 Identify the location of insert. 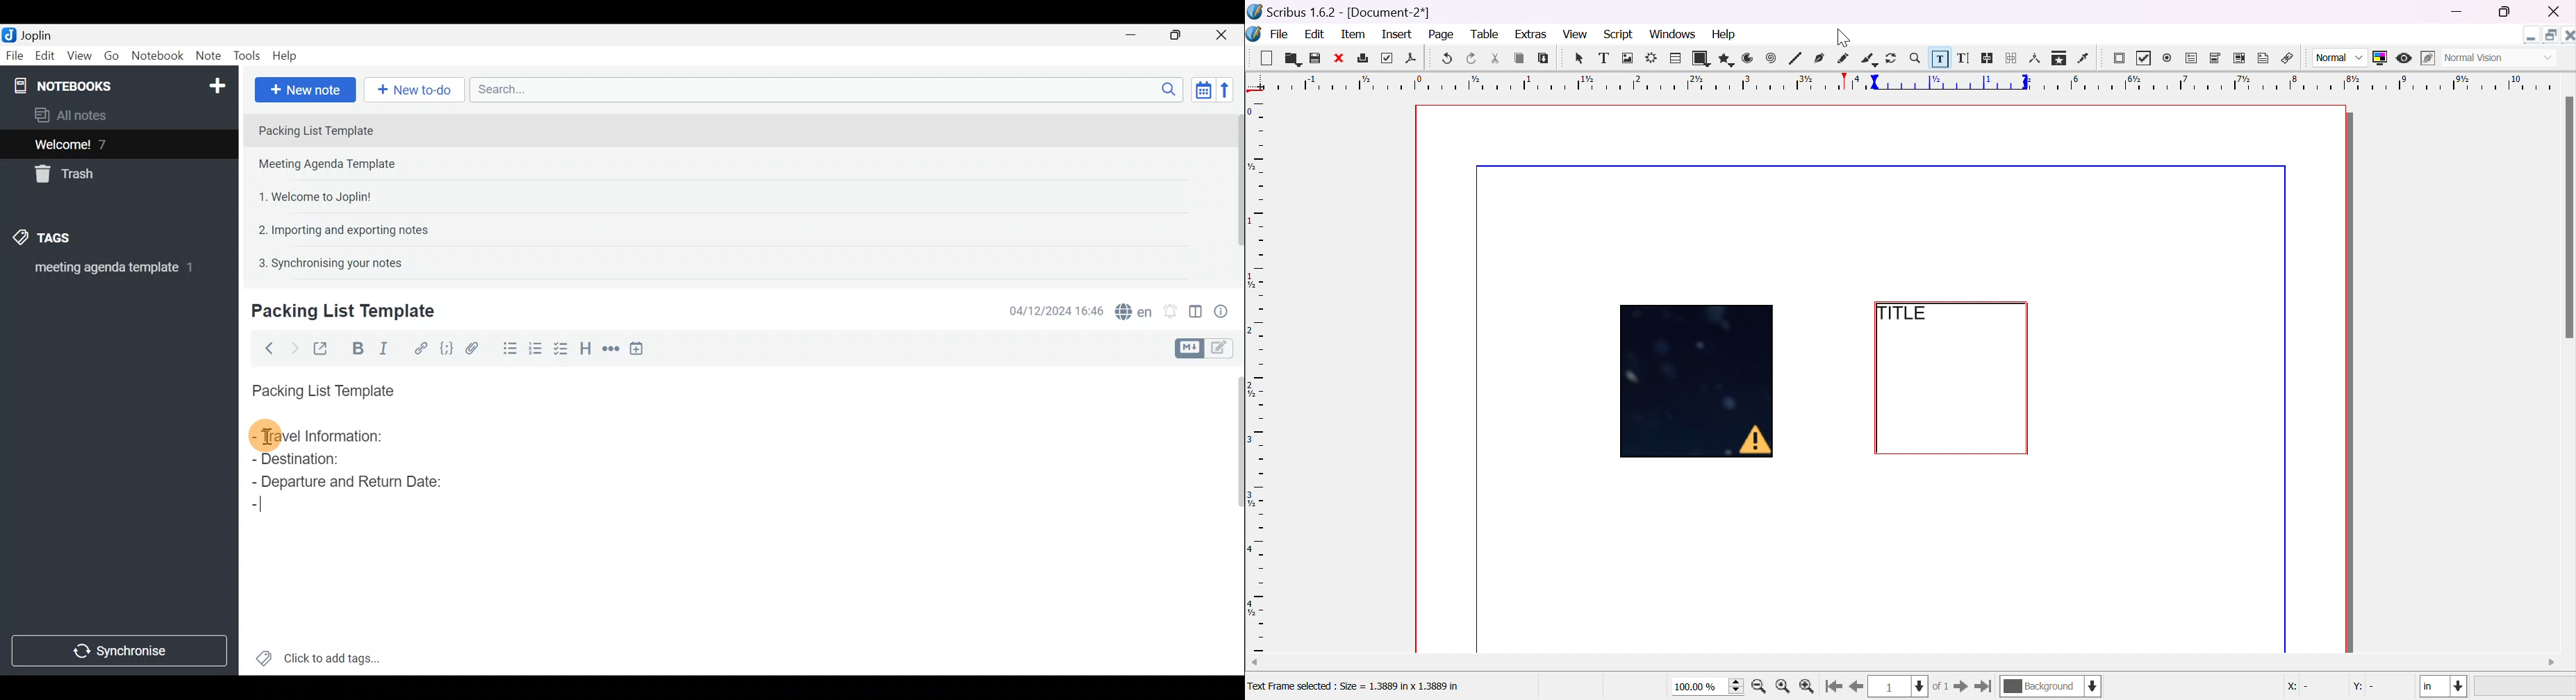
(1399, 35).